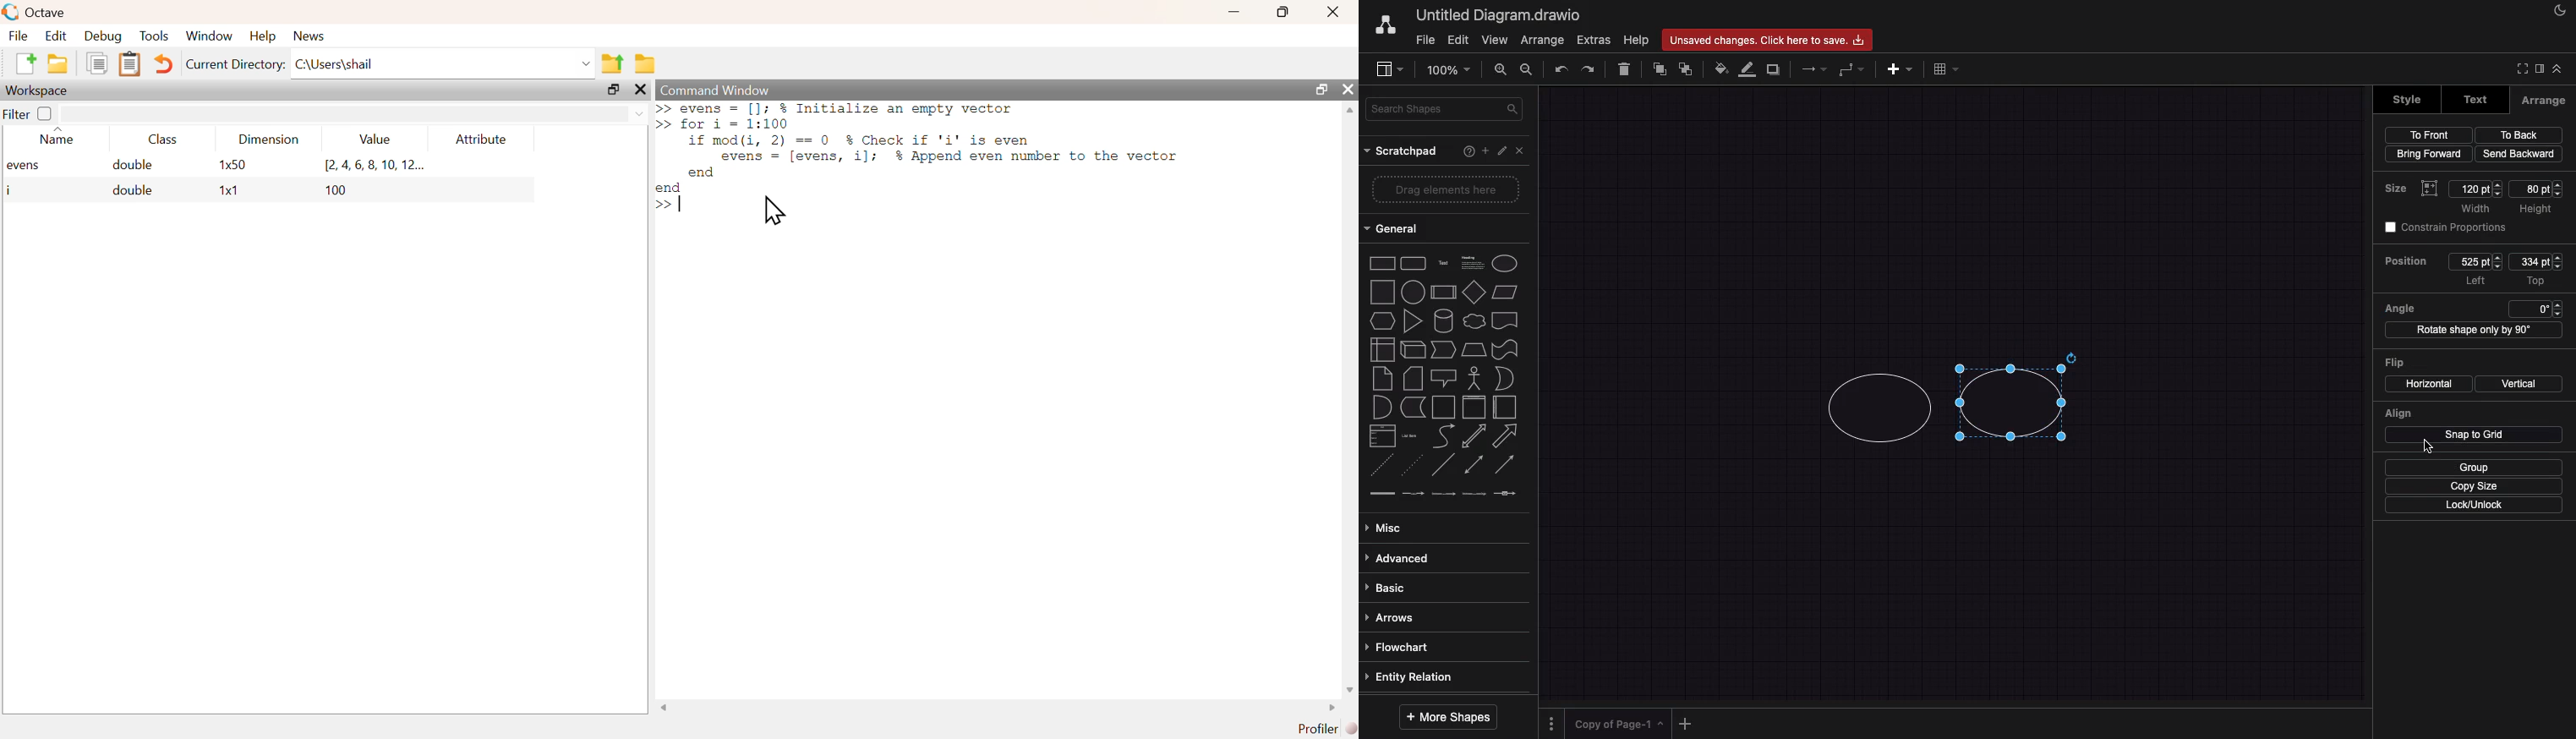 The width and height of the screenshot is (2576, 756). I want to click on connection, so click(1812, 69).